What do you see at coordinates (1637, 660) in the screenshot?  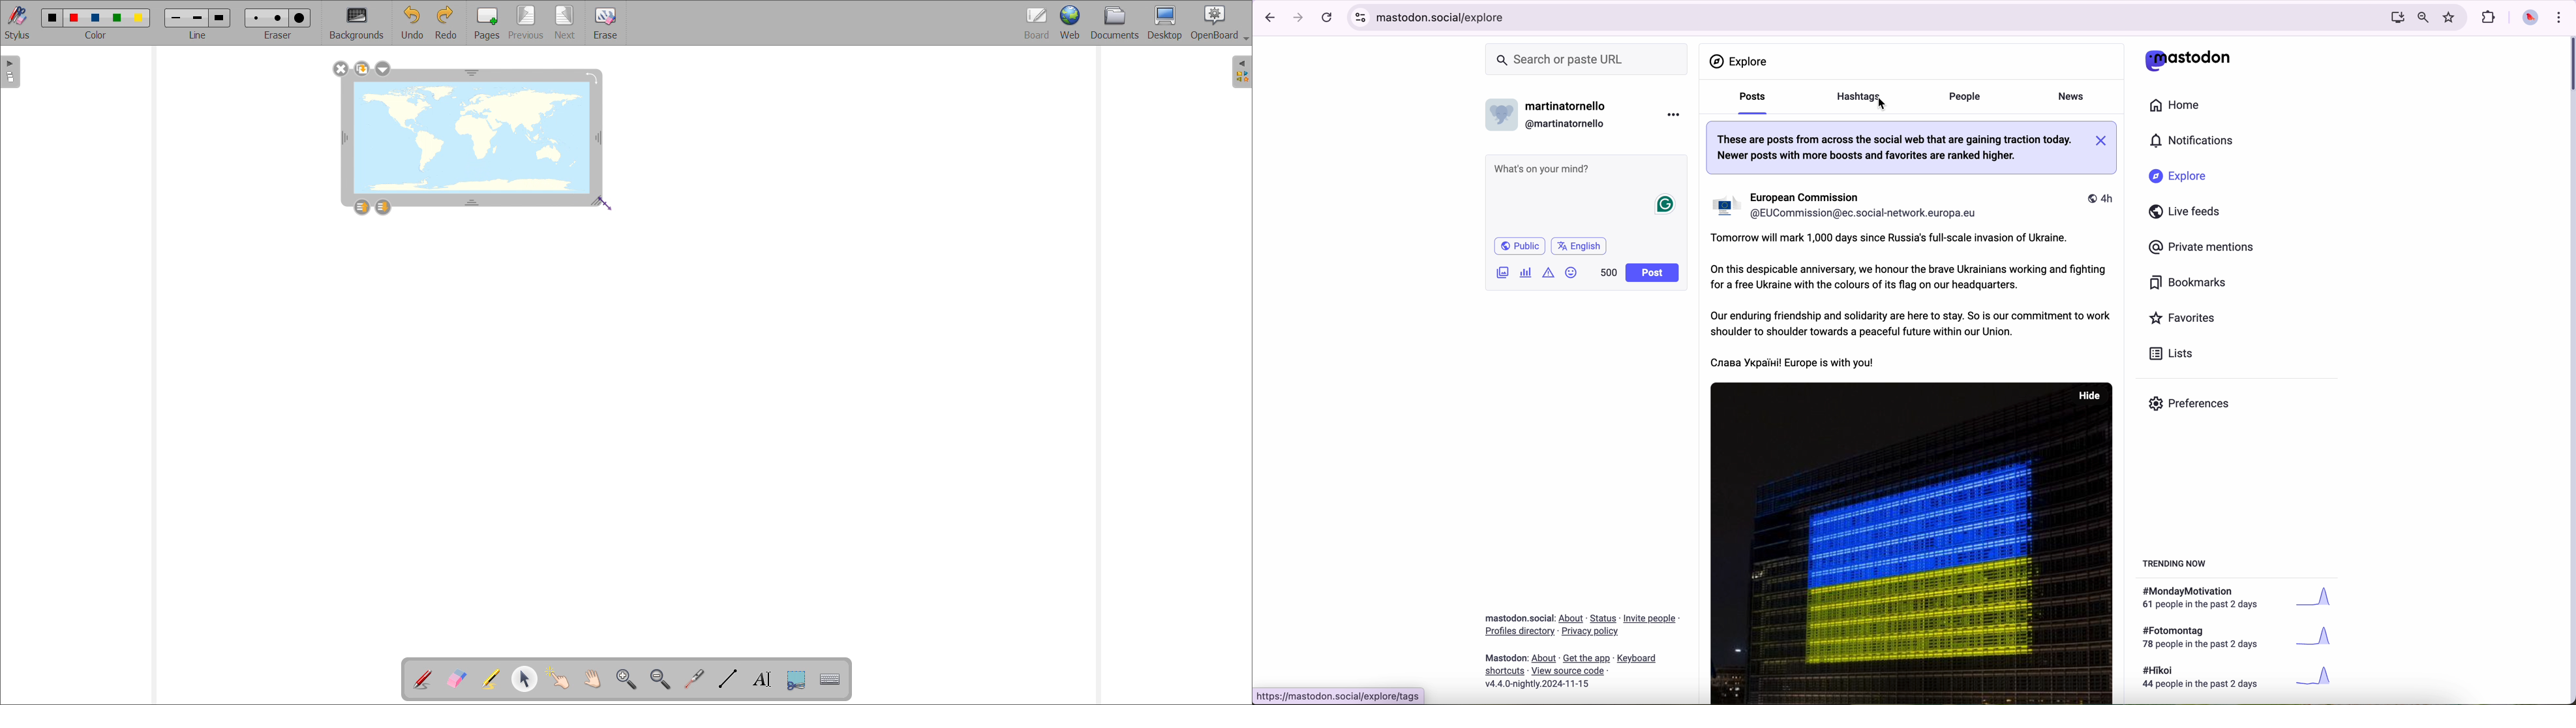 I see `link` at bounding box center [1637, 660].